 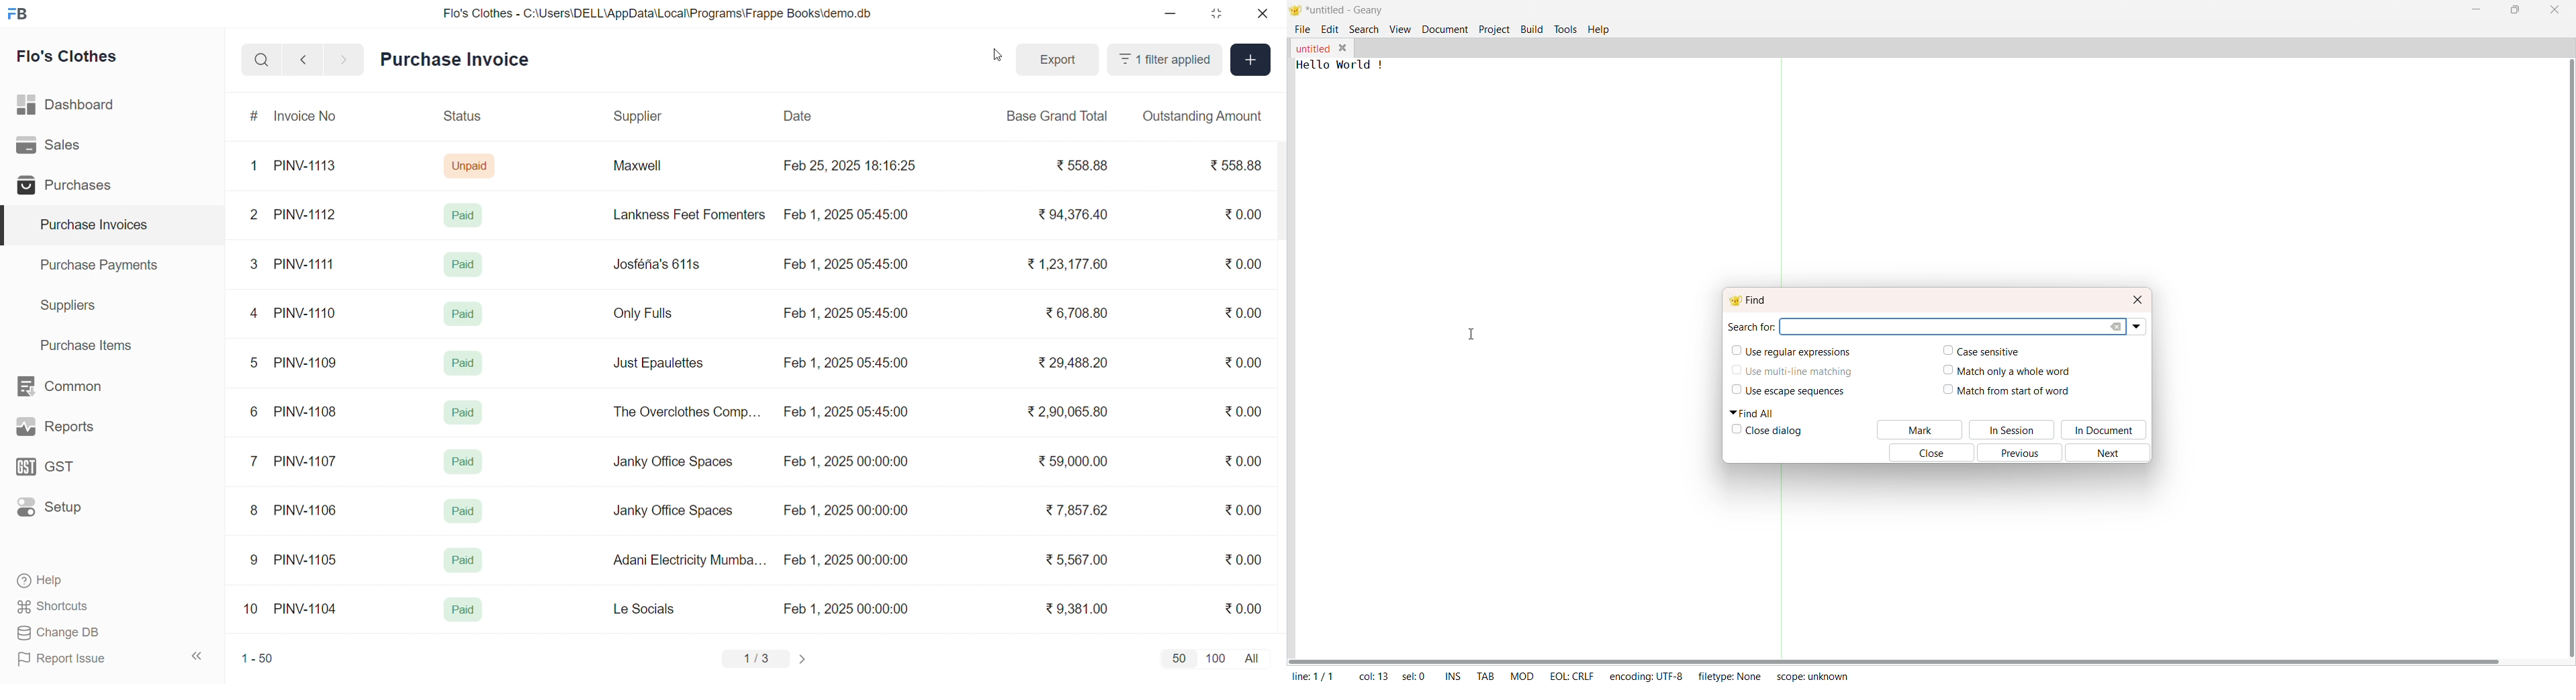 I want to click on ₹ 5,567.00, so click(x=1074, y=559).